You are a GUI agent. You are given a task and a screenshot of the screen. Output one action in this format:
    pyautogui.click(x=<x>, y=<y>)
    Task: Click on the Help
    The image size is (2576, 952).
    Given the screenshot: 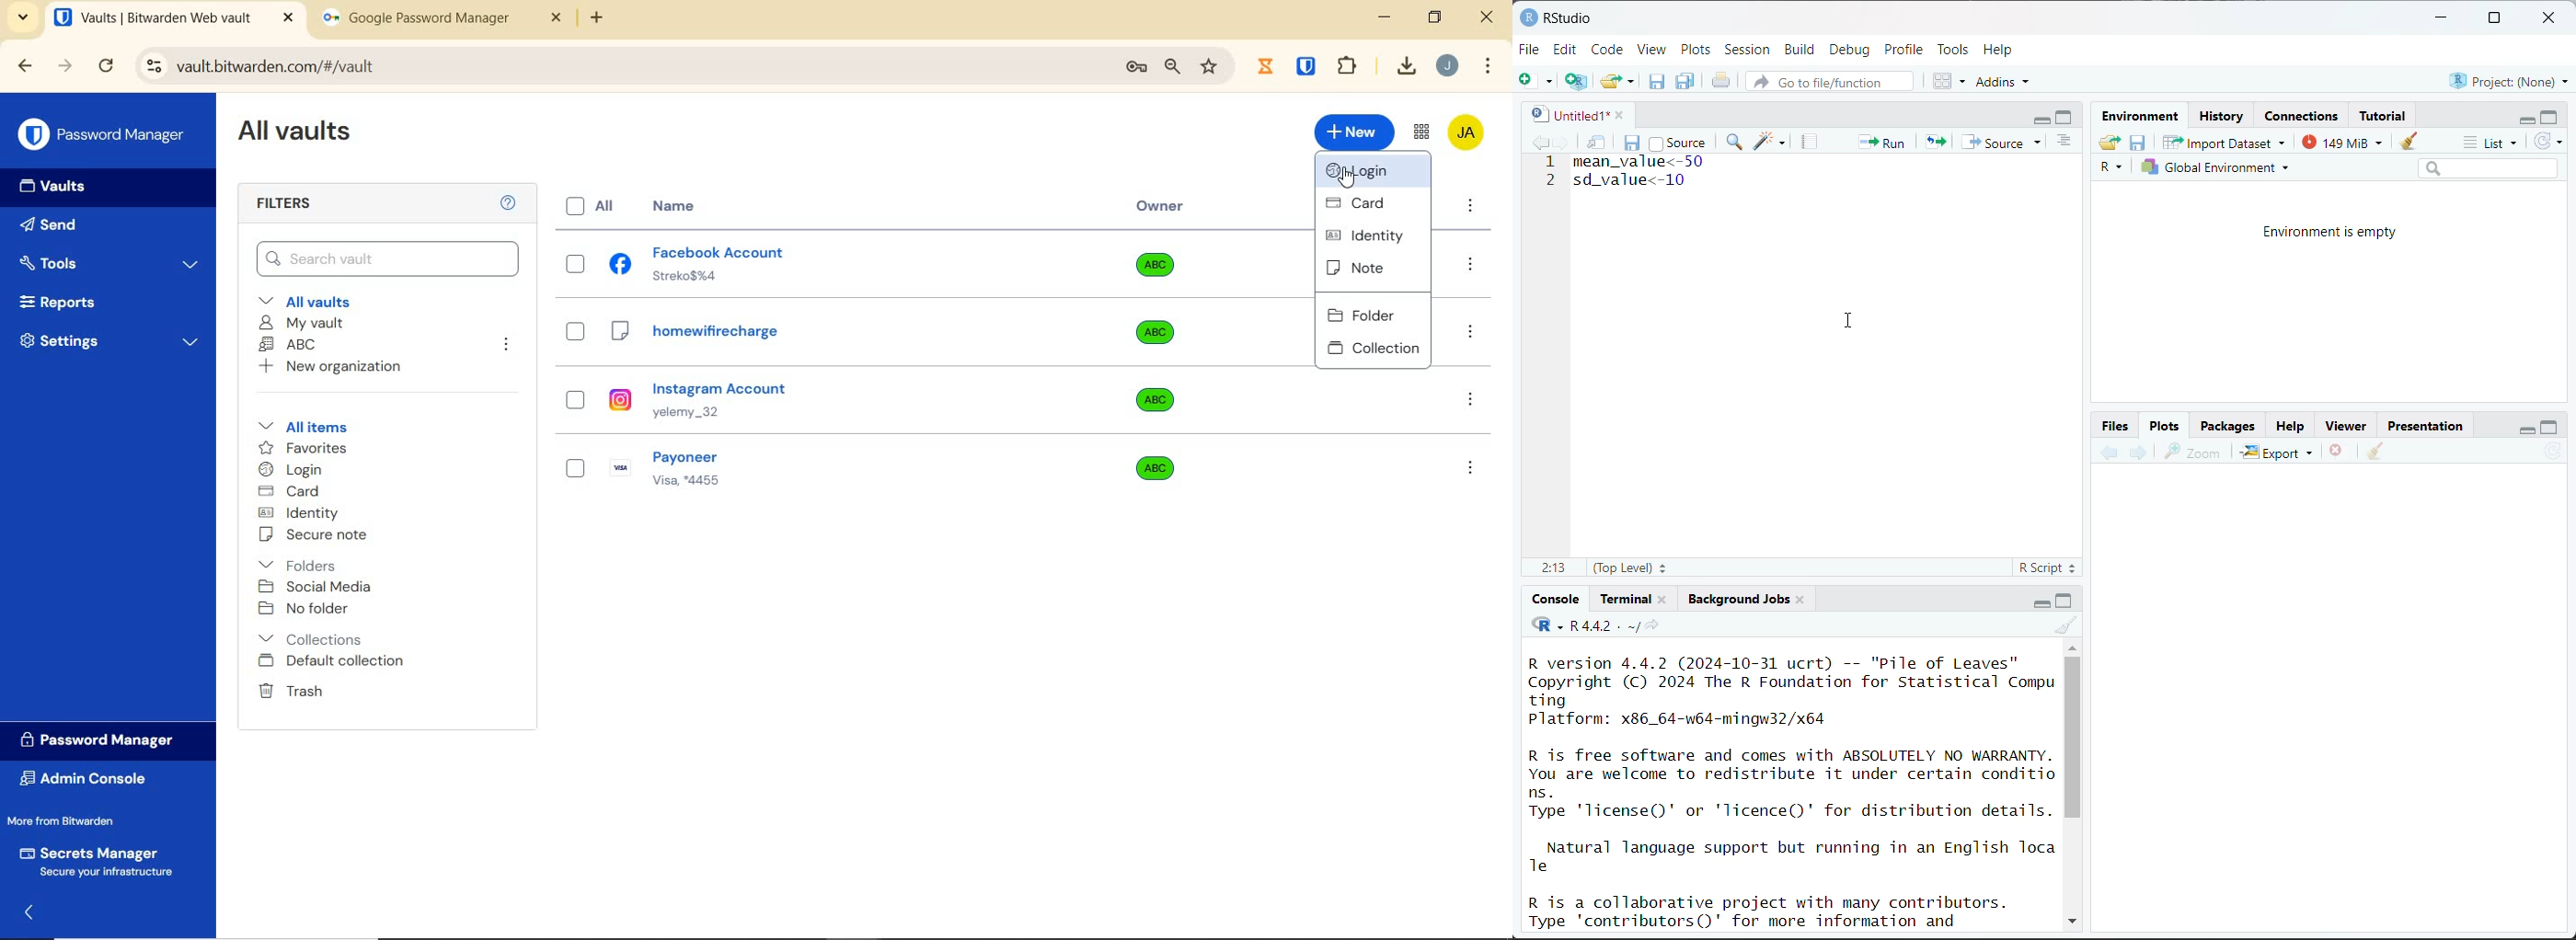 What is the action you would take?
    pyautogui.click(x=2290, y=428)
    